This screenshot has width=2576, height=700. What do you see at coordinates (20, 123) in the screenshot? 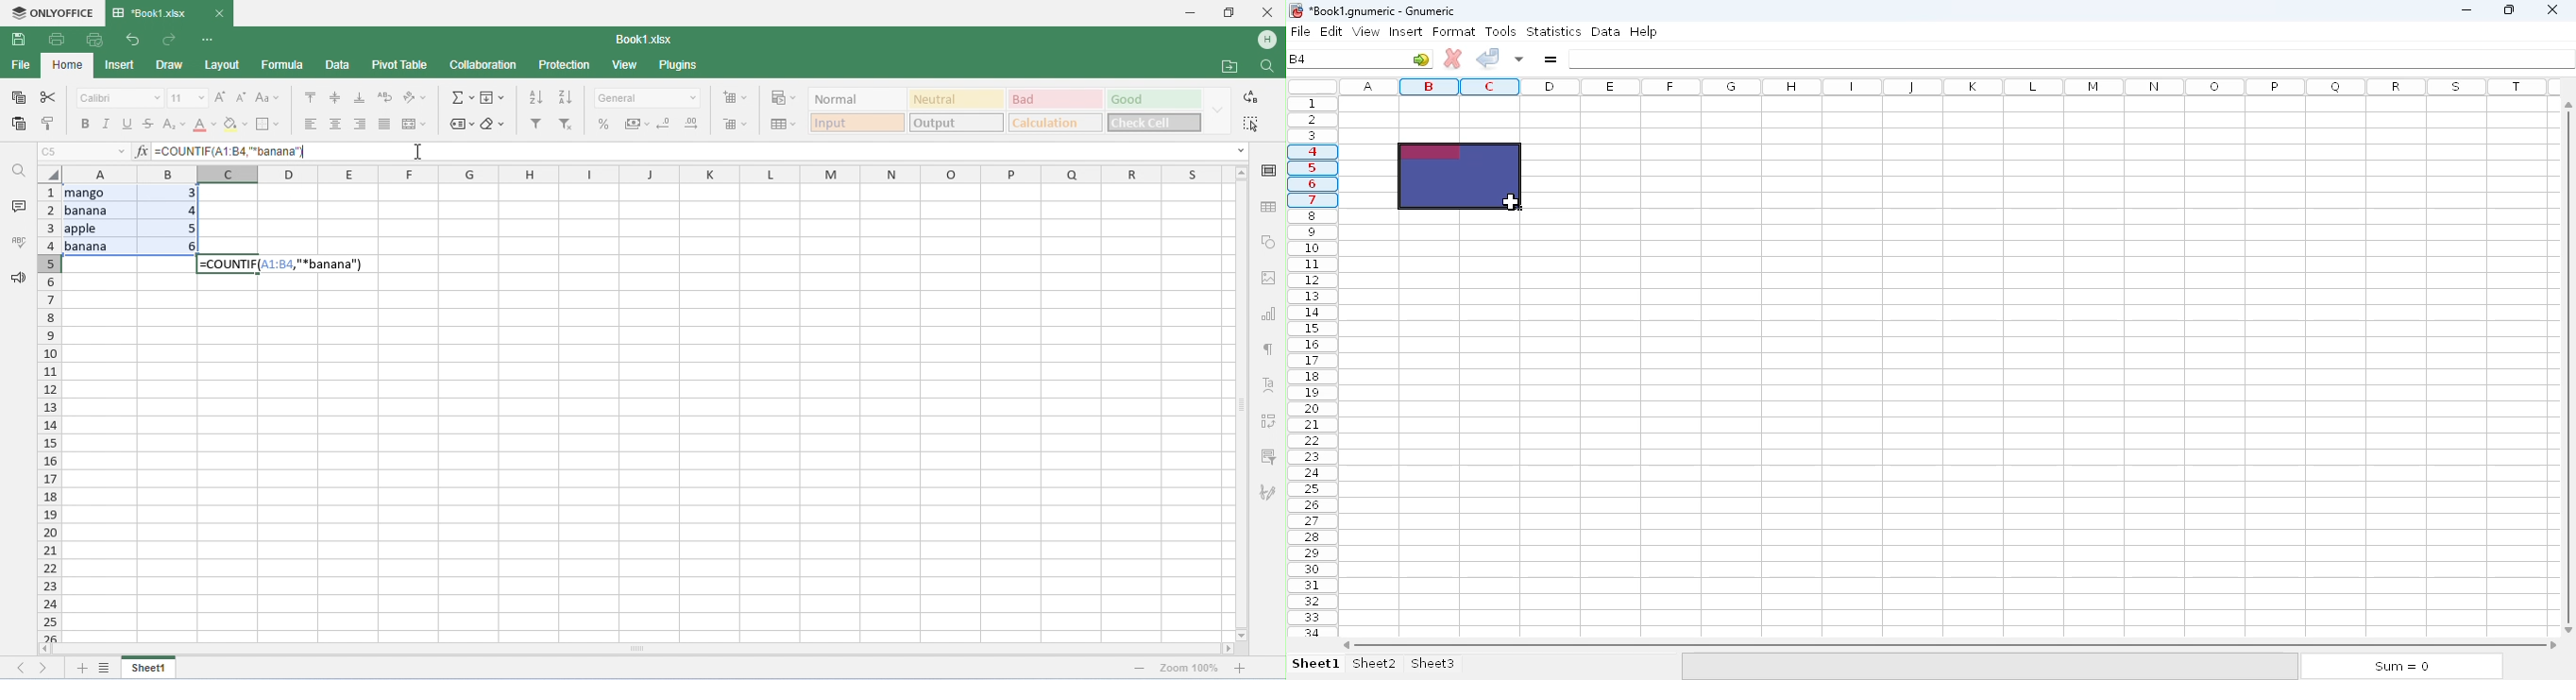
I see `paste` at bounding box center [20, 123].